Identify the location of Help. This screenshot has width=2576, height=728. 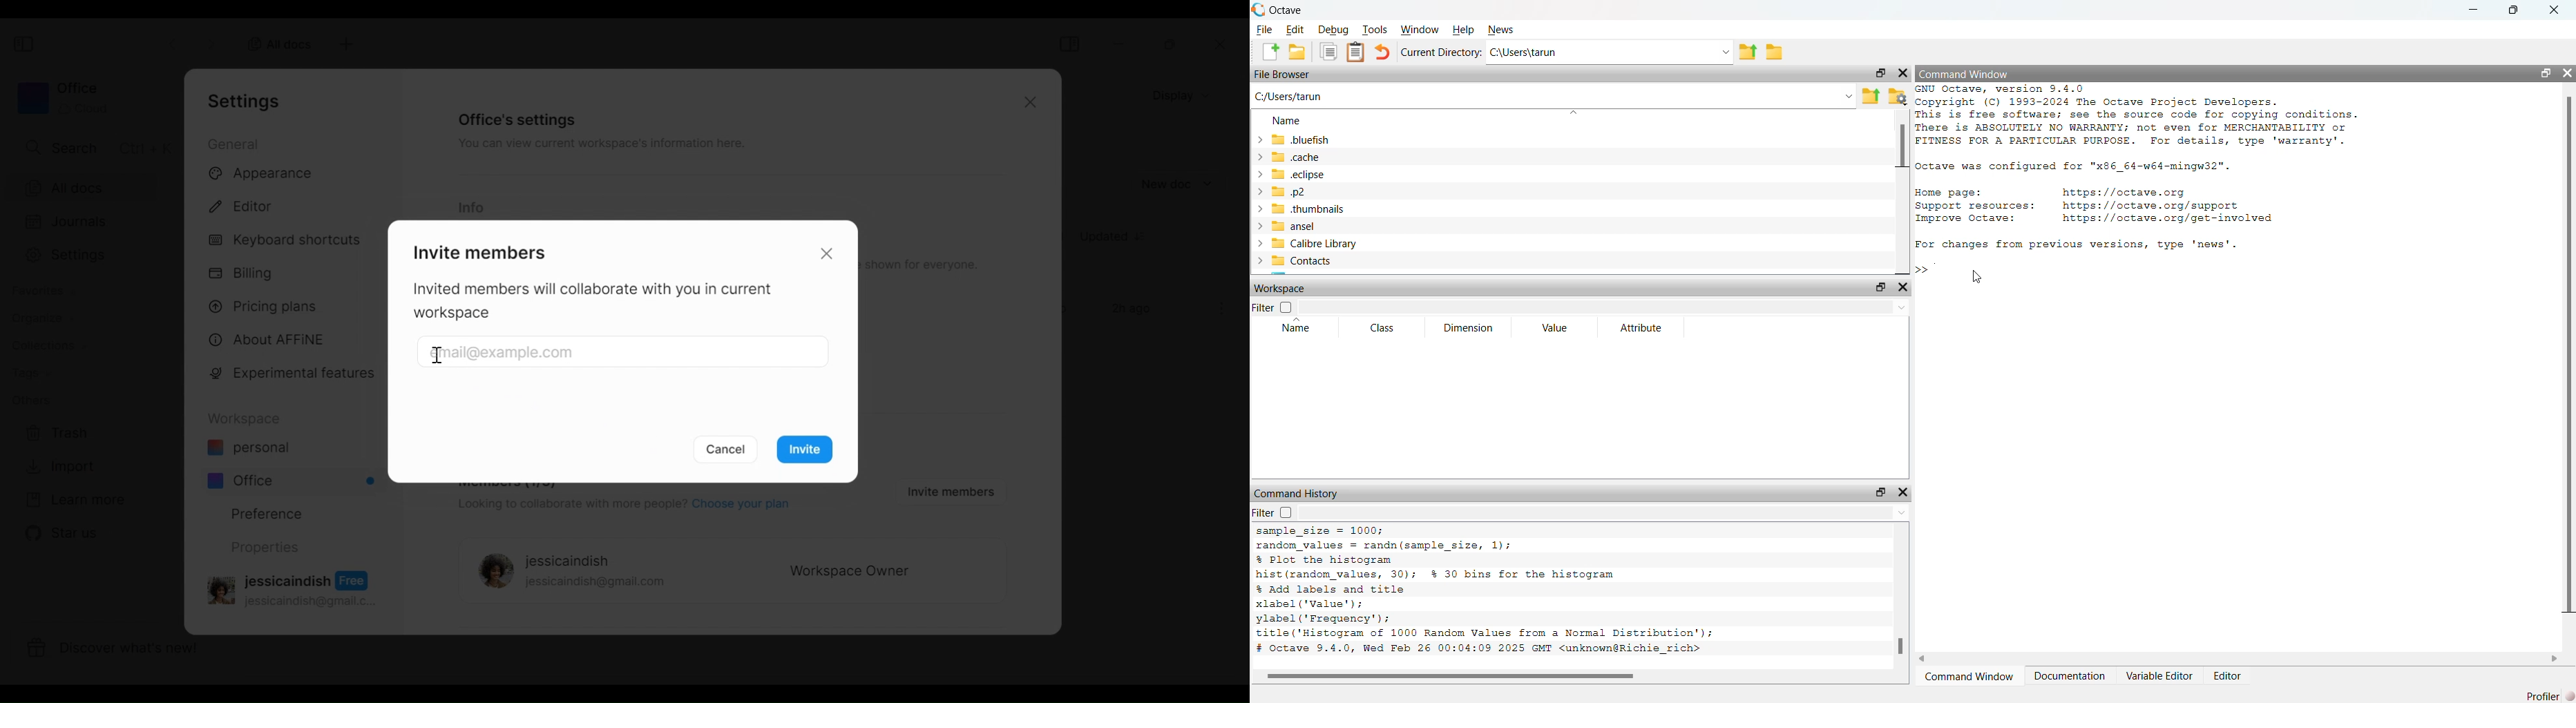
(1465, 30).